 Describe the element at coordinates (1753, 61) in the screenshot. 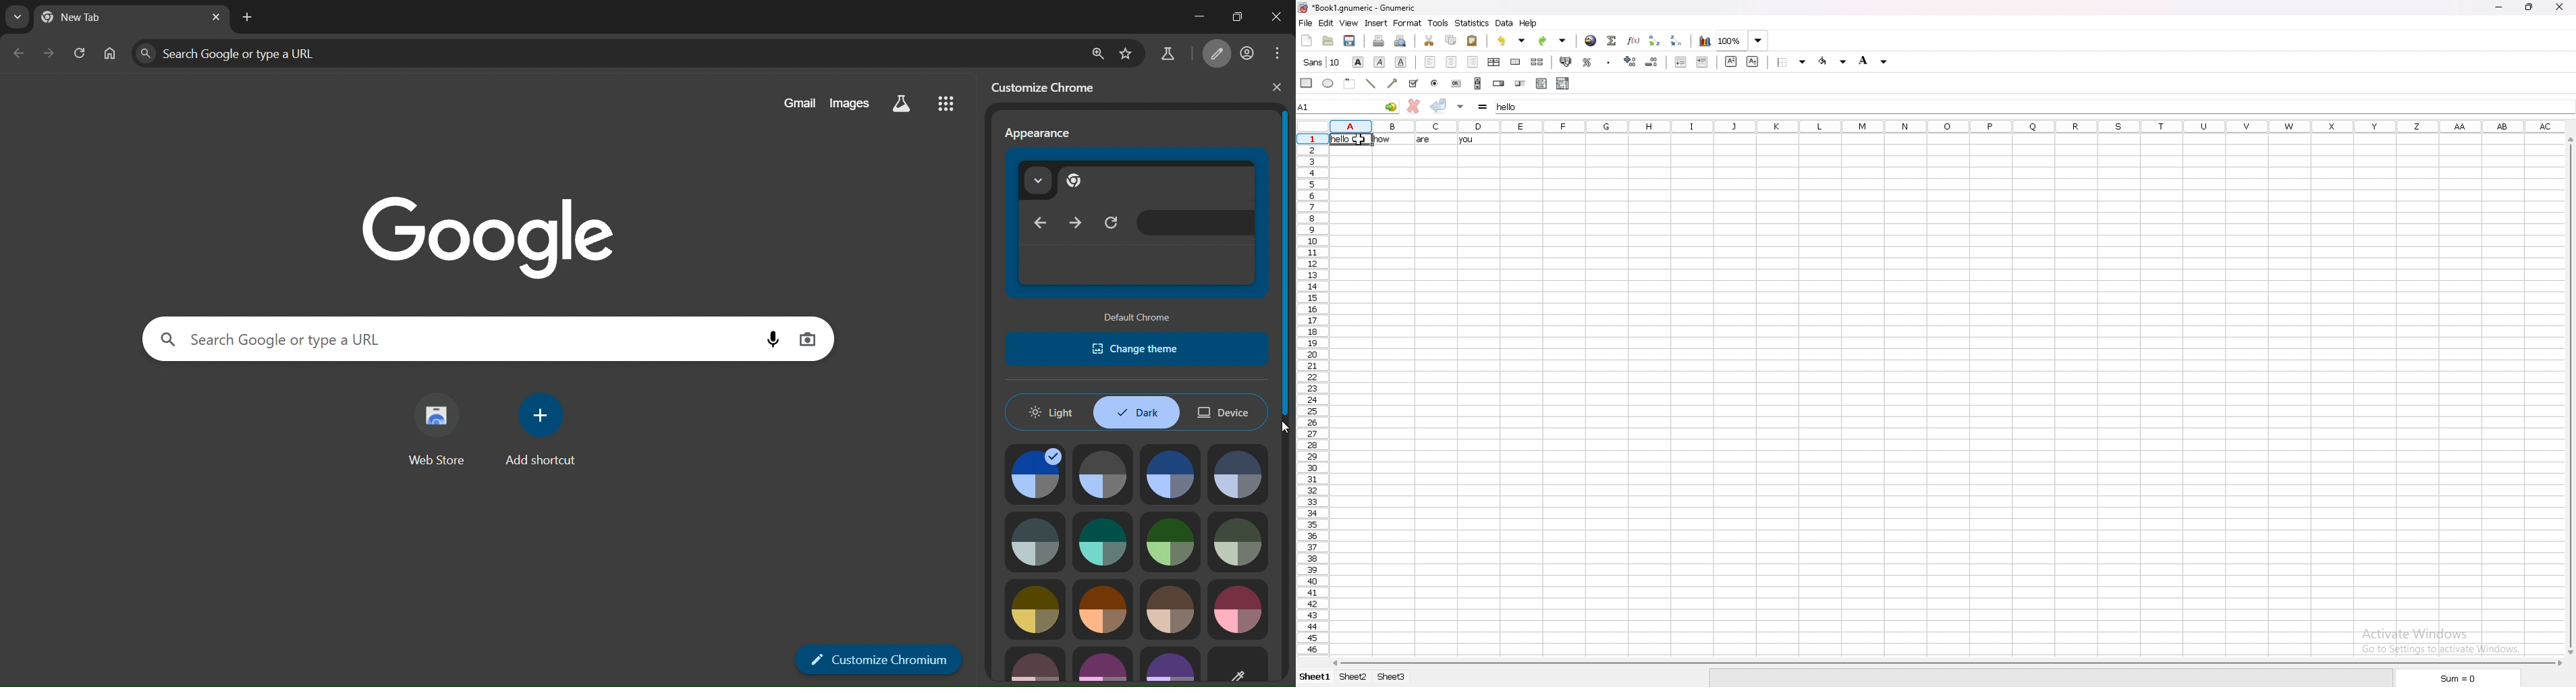

I see `subscript` at that location.